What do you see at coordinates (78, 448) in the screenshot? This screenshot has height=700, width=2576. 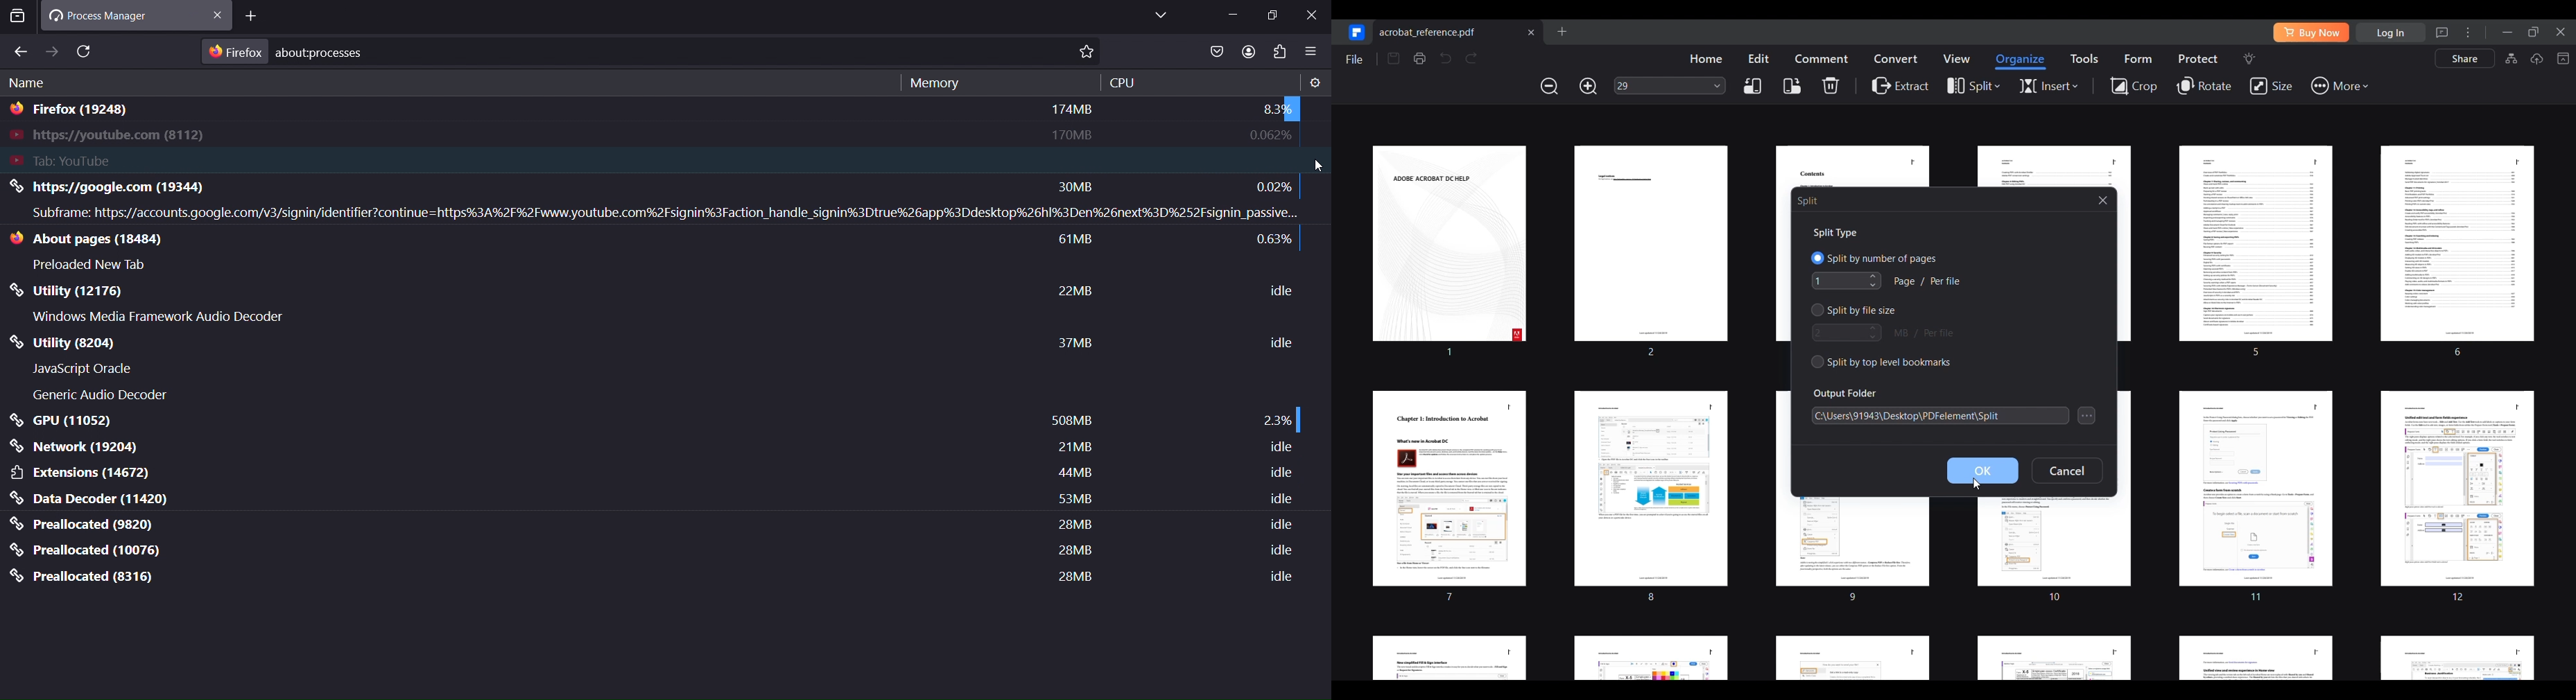 I see `Network` at bounding box center [78, 448].